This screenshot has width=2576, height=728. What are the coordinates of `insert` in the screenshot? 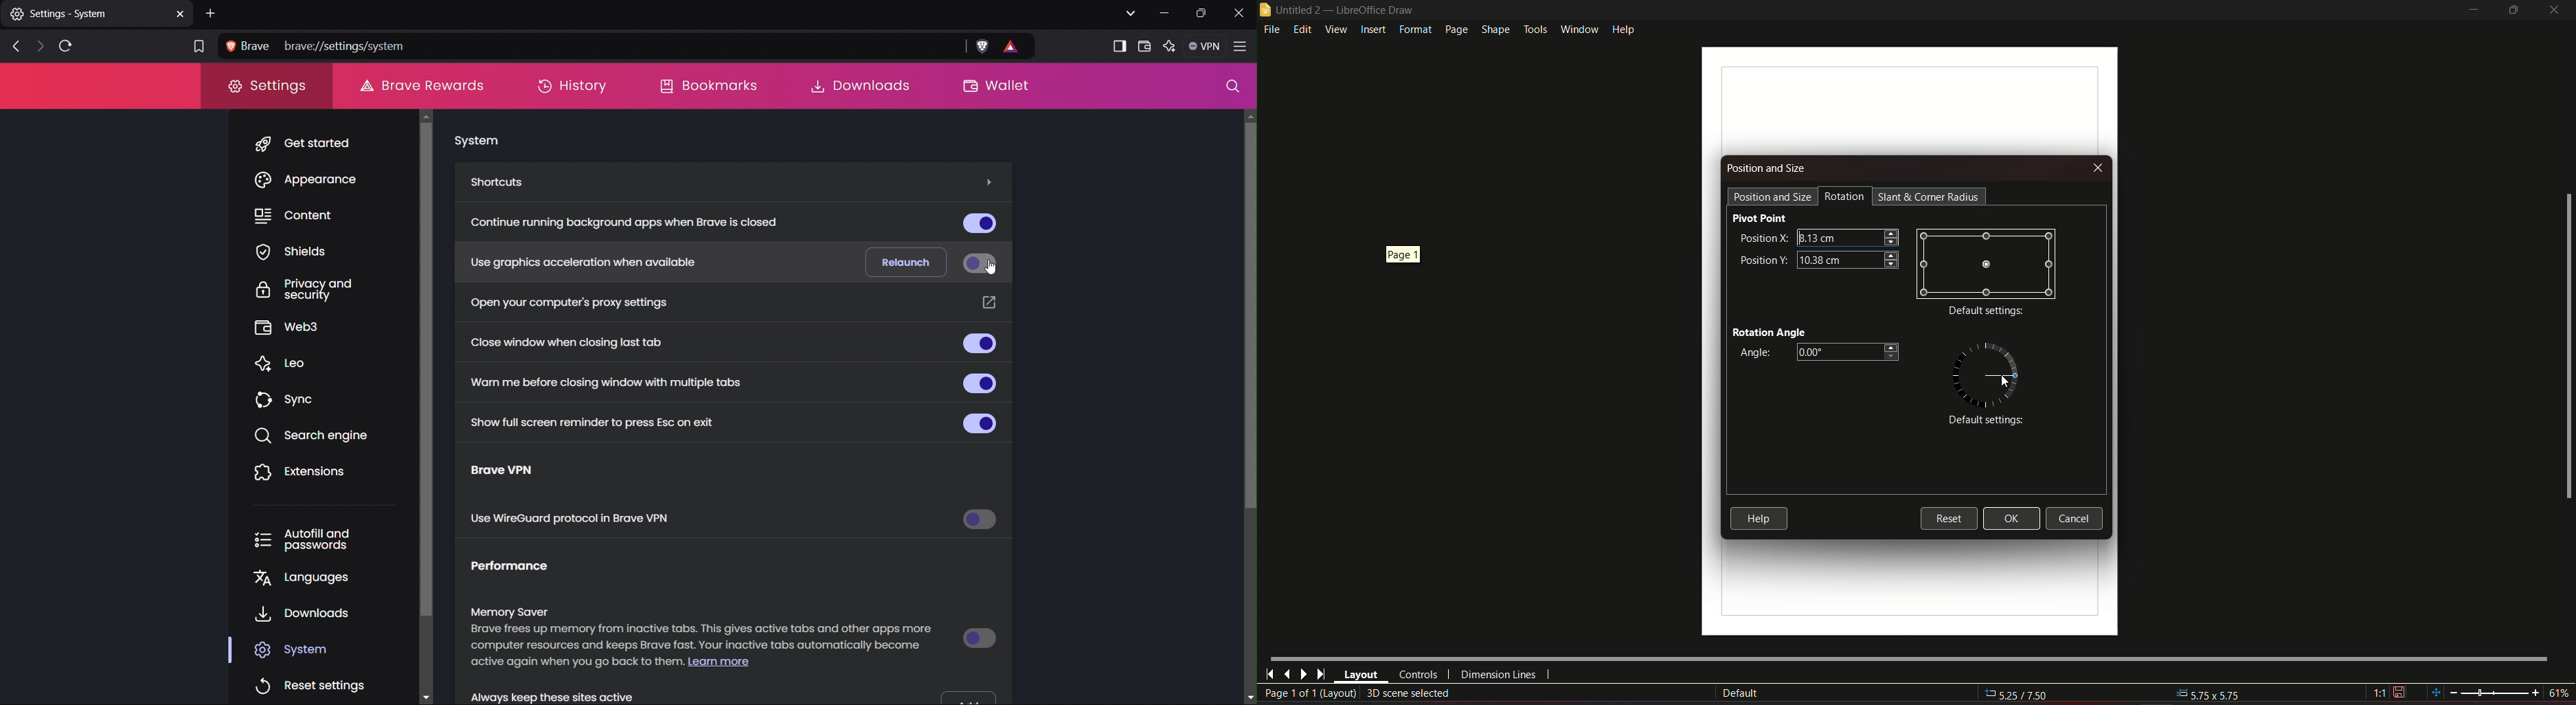 It's located at (1372, 30).